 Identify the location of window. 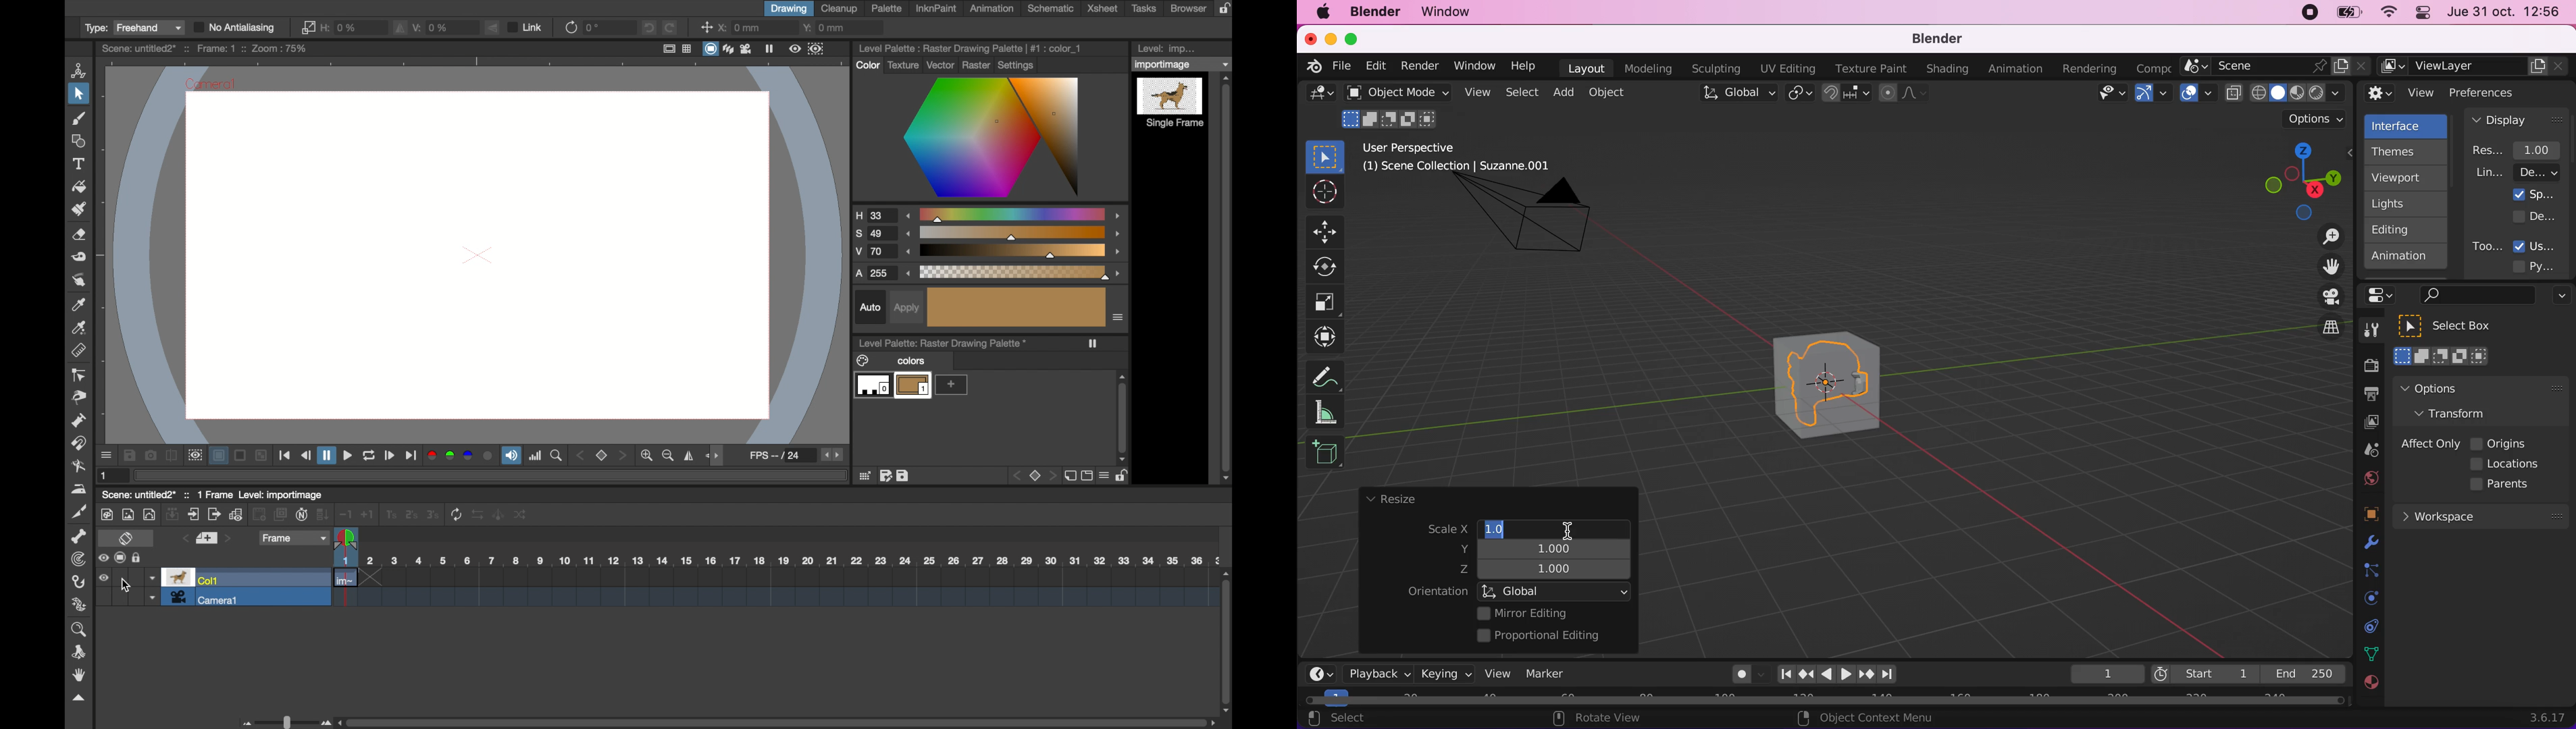
(1473, 66).